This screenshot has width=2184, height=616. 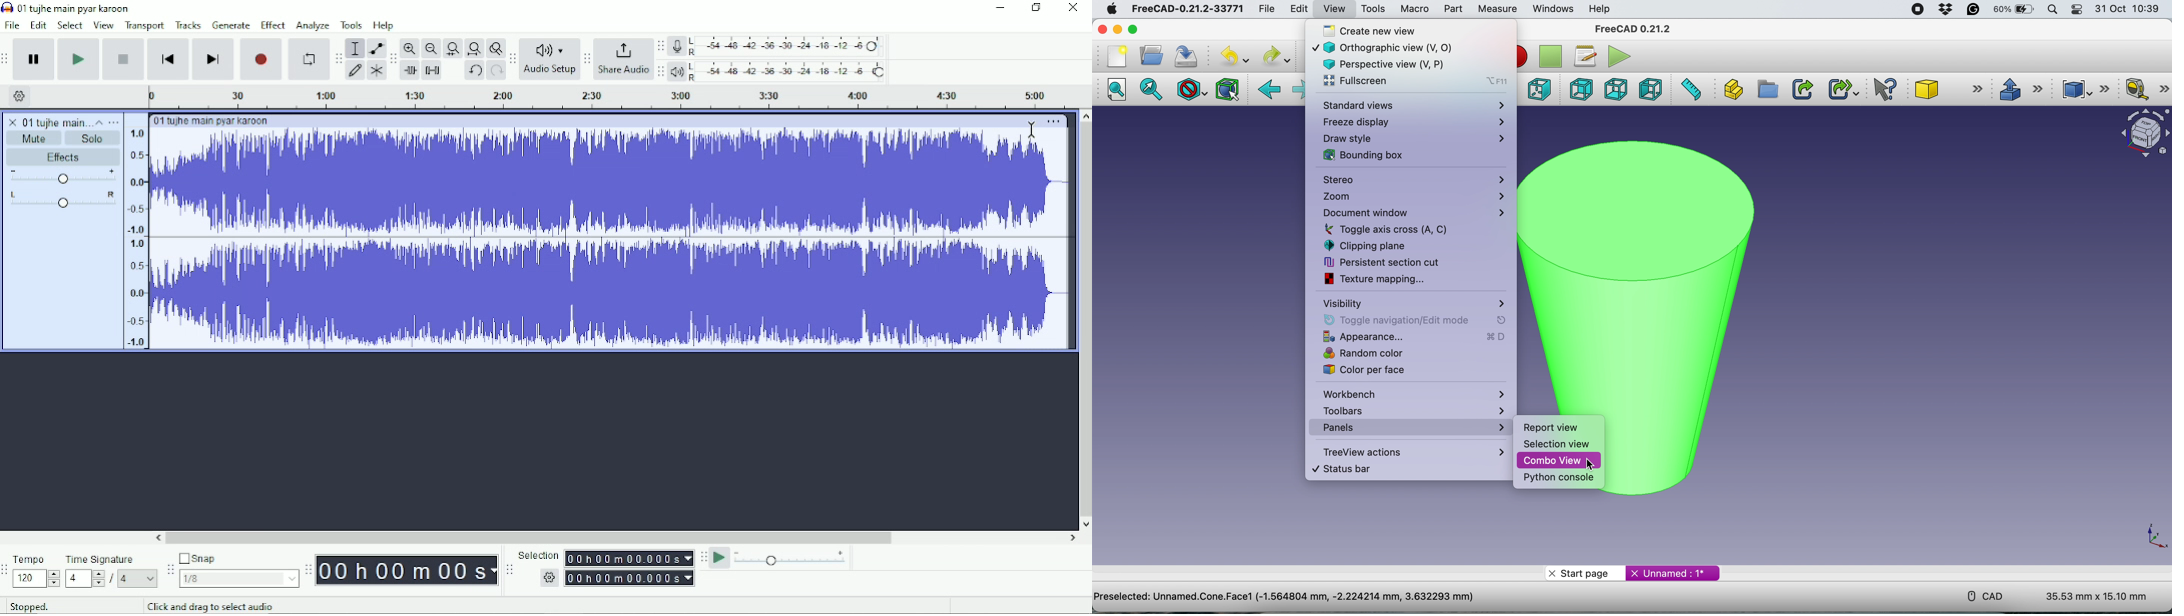 I want to click on combo view, so click(x=1559, y=461).